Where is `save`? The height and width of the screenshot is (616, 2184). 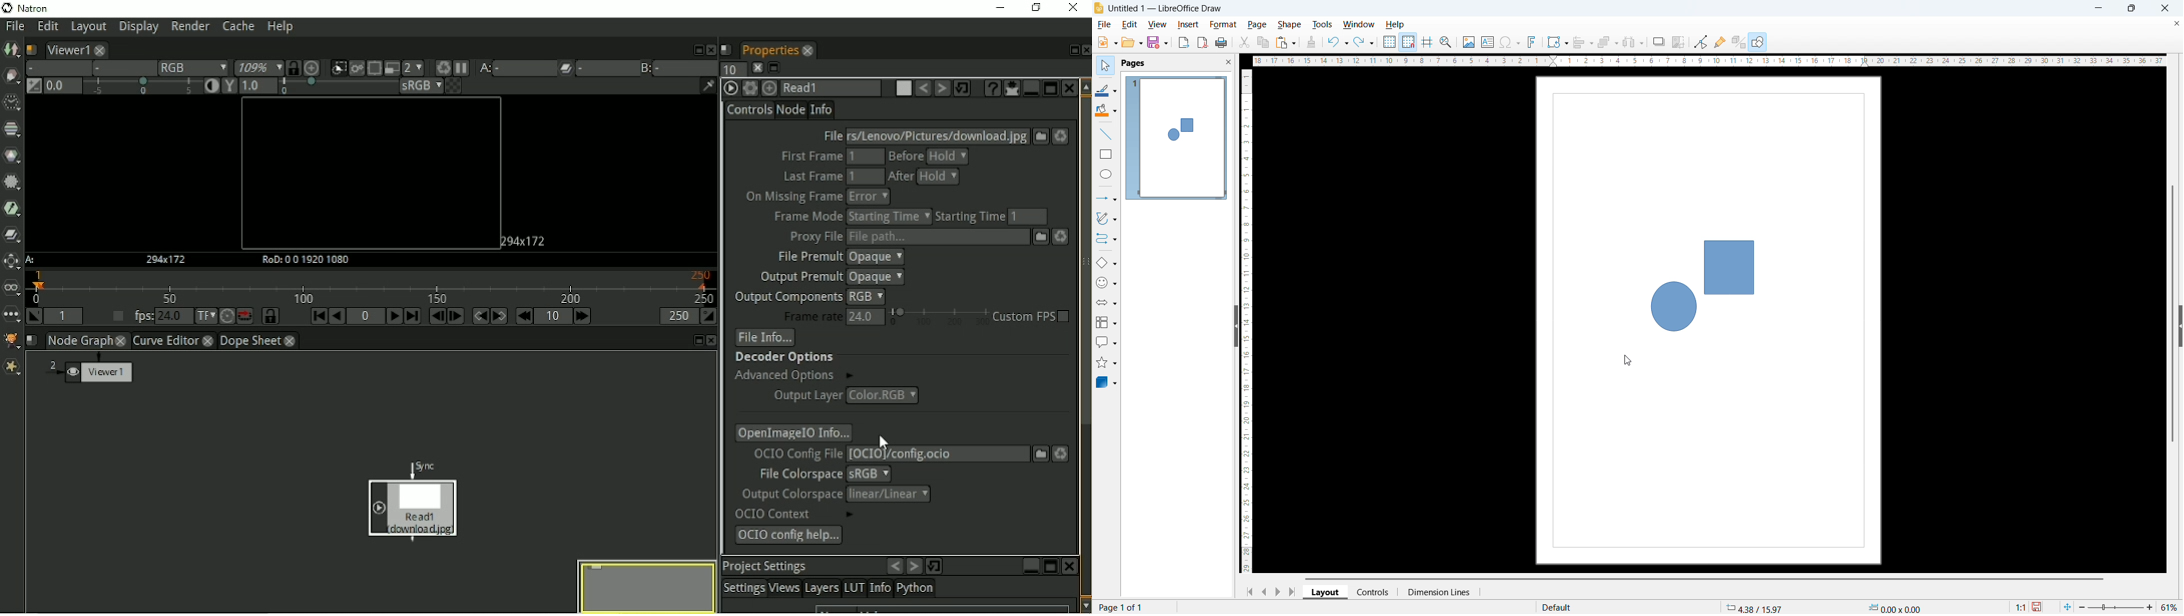 save is located at coordinates (2039, 607).